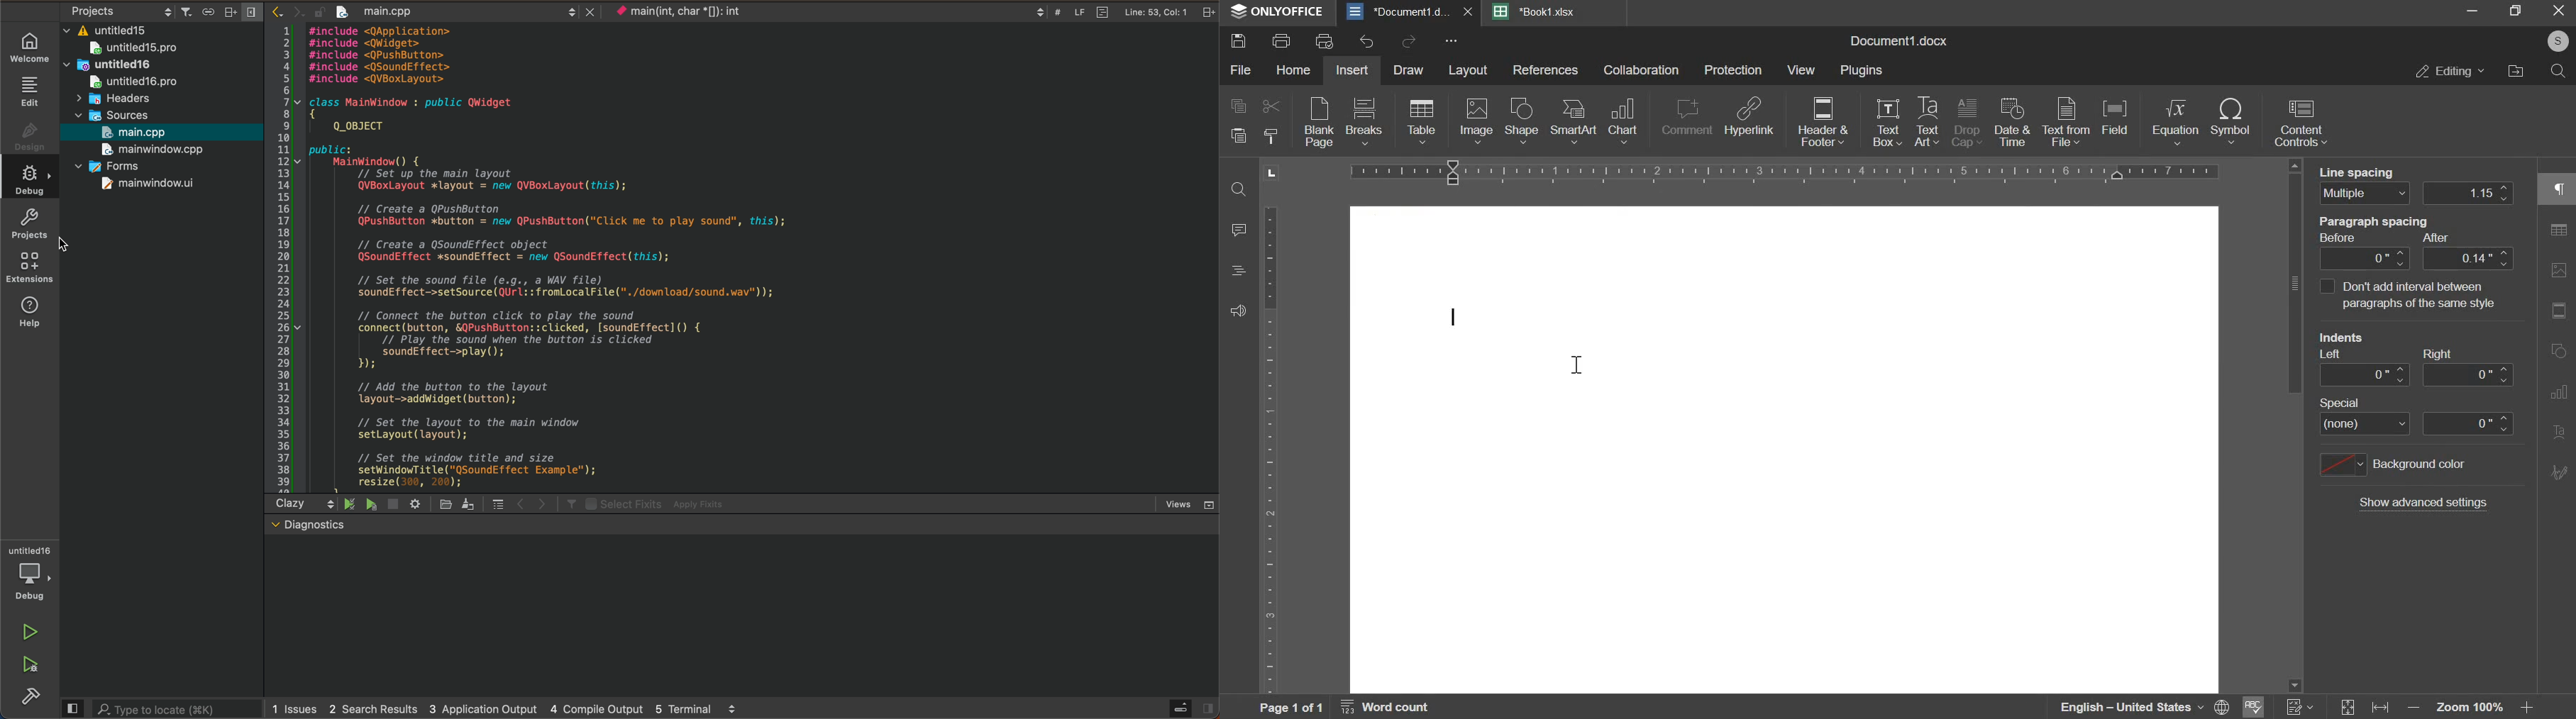 This screenshot has width=2576, height=728. Describe the element at coordinates (2350, 402) in the screenshot. I see `special label` at that location.